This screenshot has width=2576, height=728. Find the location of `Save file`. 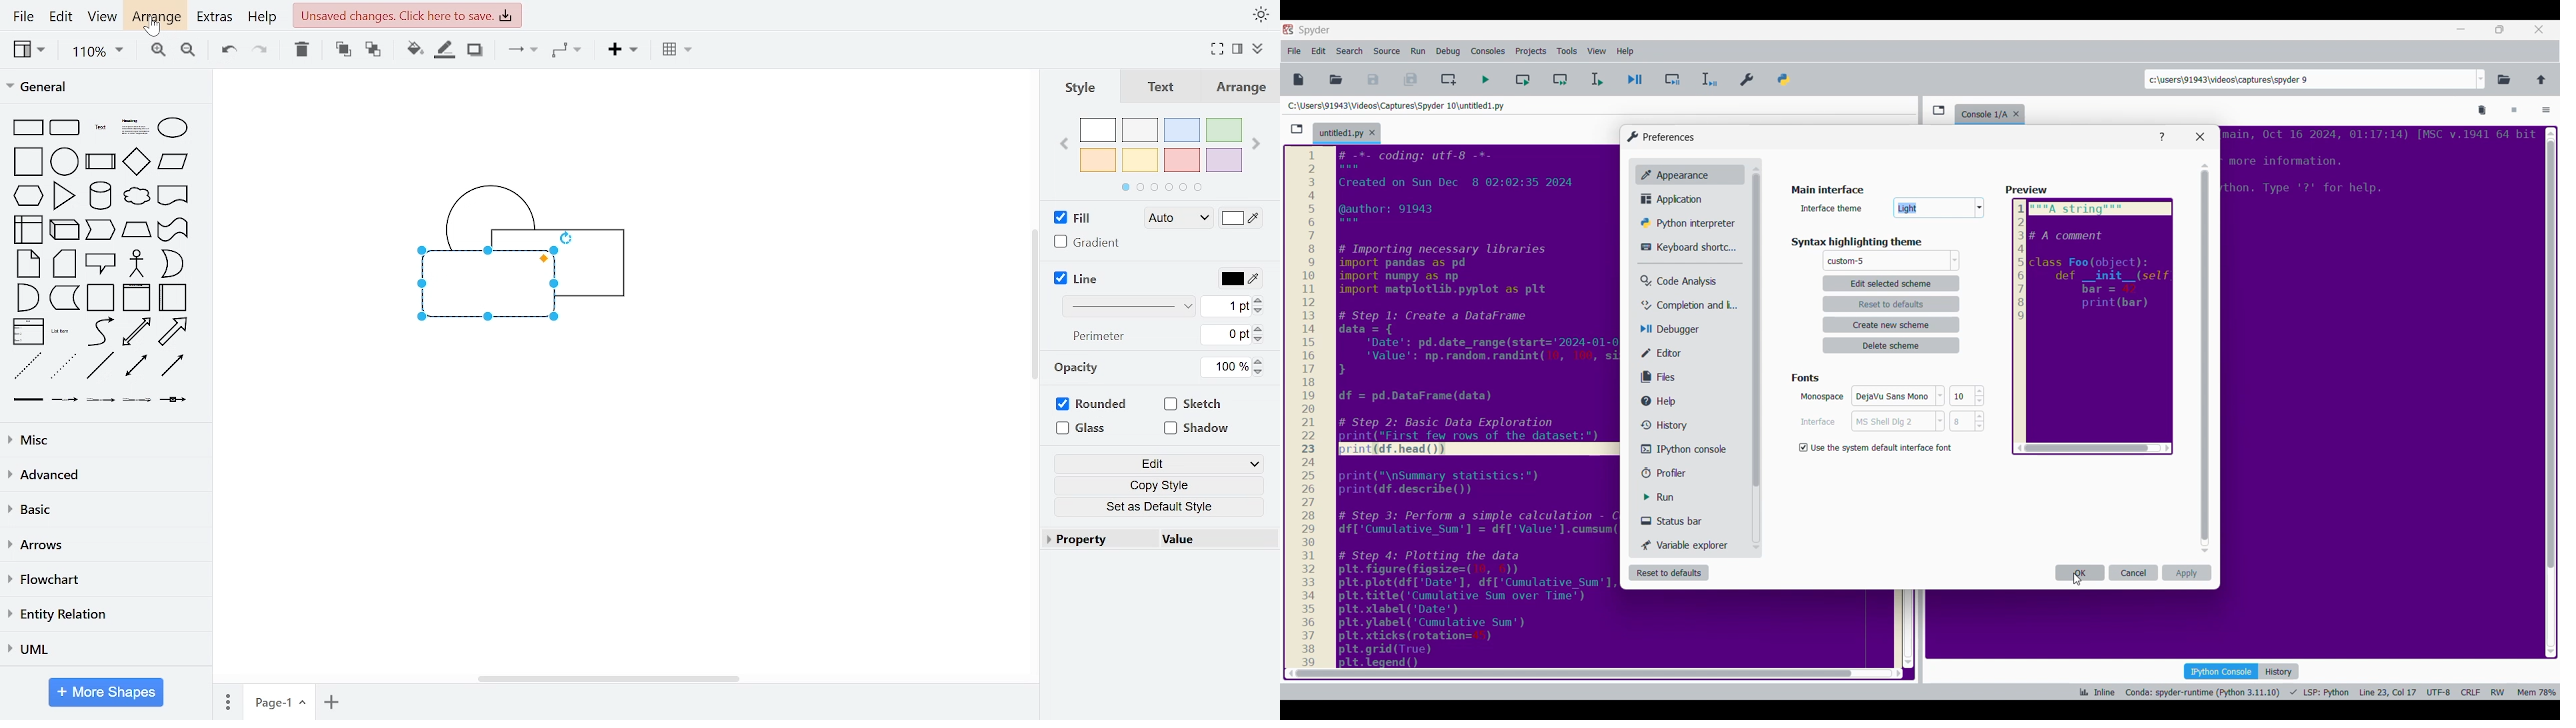

Save file is located at coordinates (1374, 79).